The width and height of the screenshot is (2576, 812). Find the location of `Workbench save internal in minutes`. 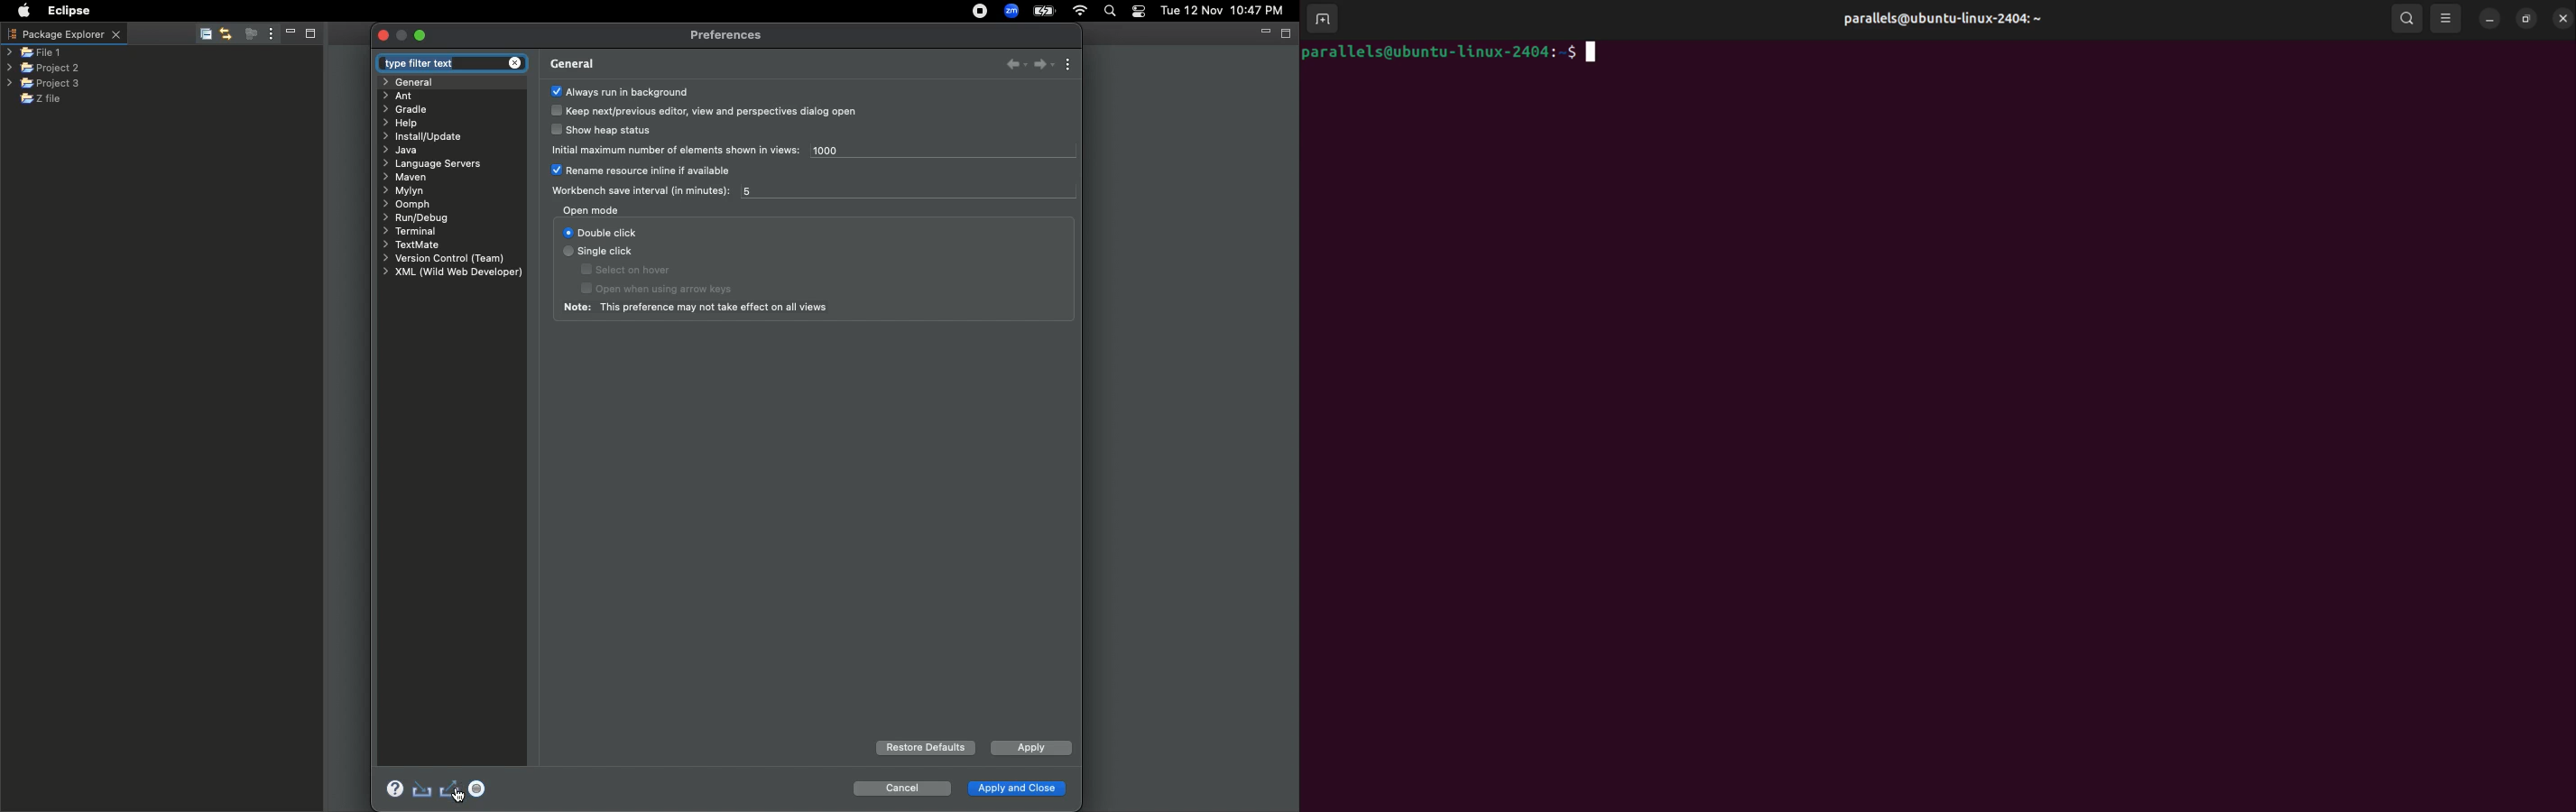

Workbench save internal in minutes is located at coordinates (636, 191).